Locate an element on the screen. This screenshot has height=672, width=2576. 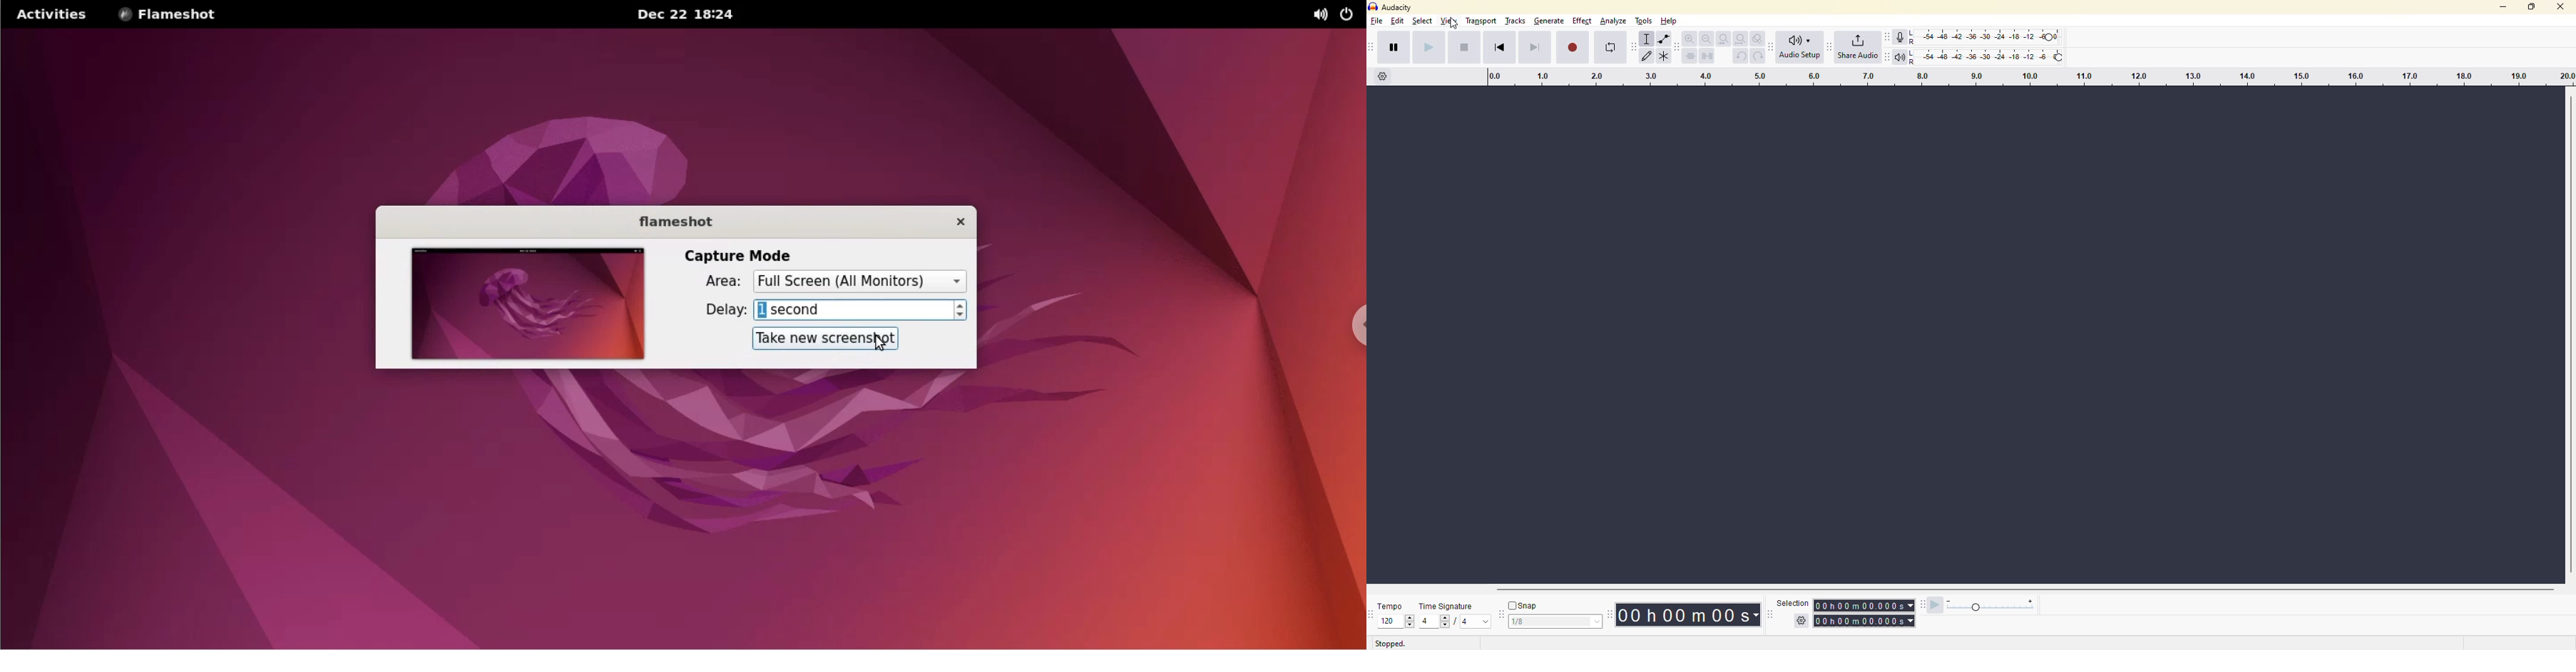
horizontal scrollbar is located at coordinates (2030, 590).